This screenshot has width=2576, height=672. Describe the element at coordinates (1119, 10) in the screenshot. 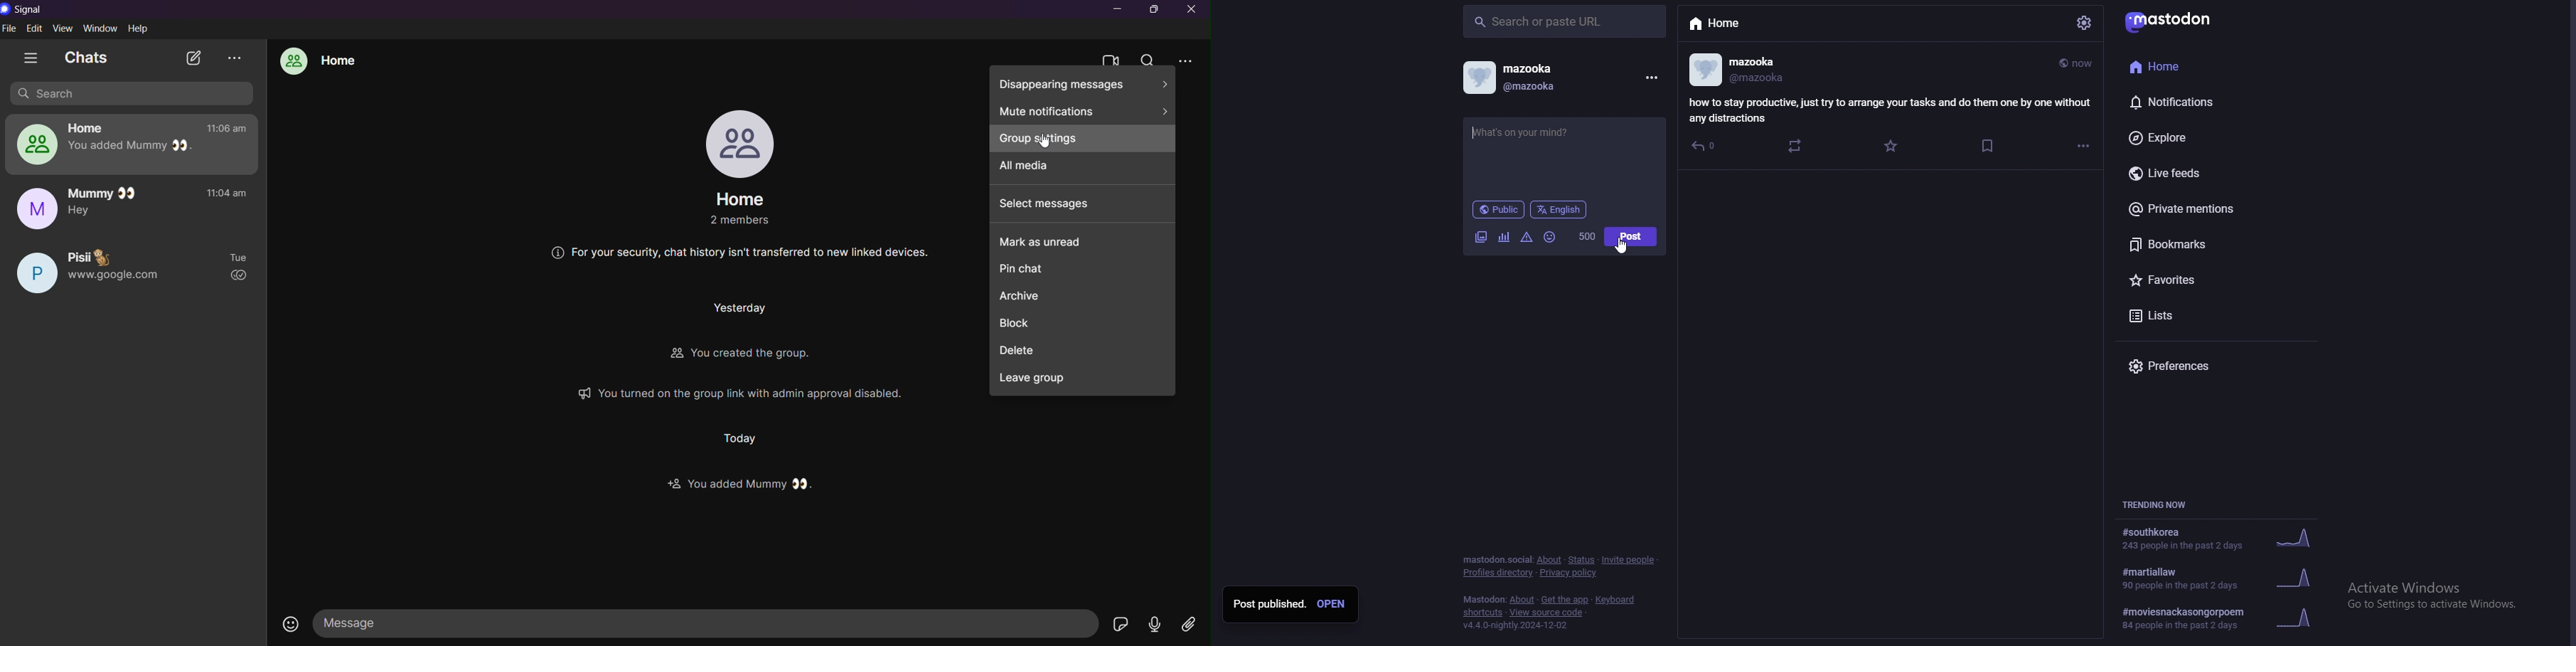

I see `minimize` at that location.